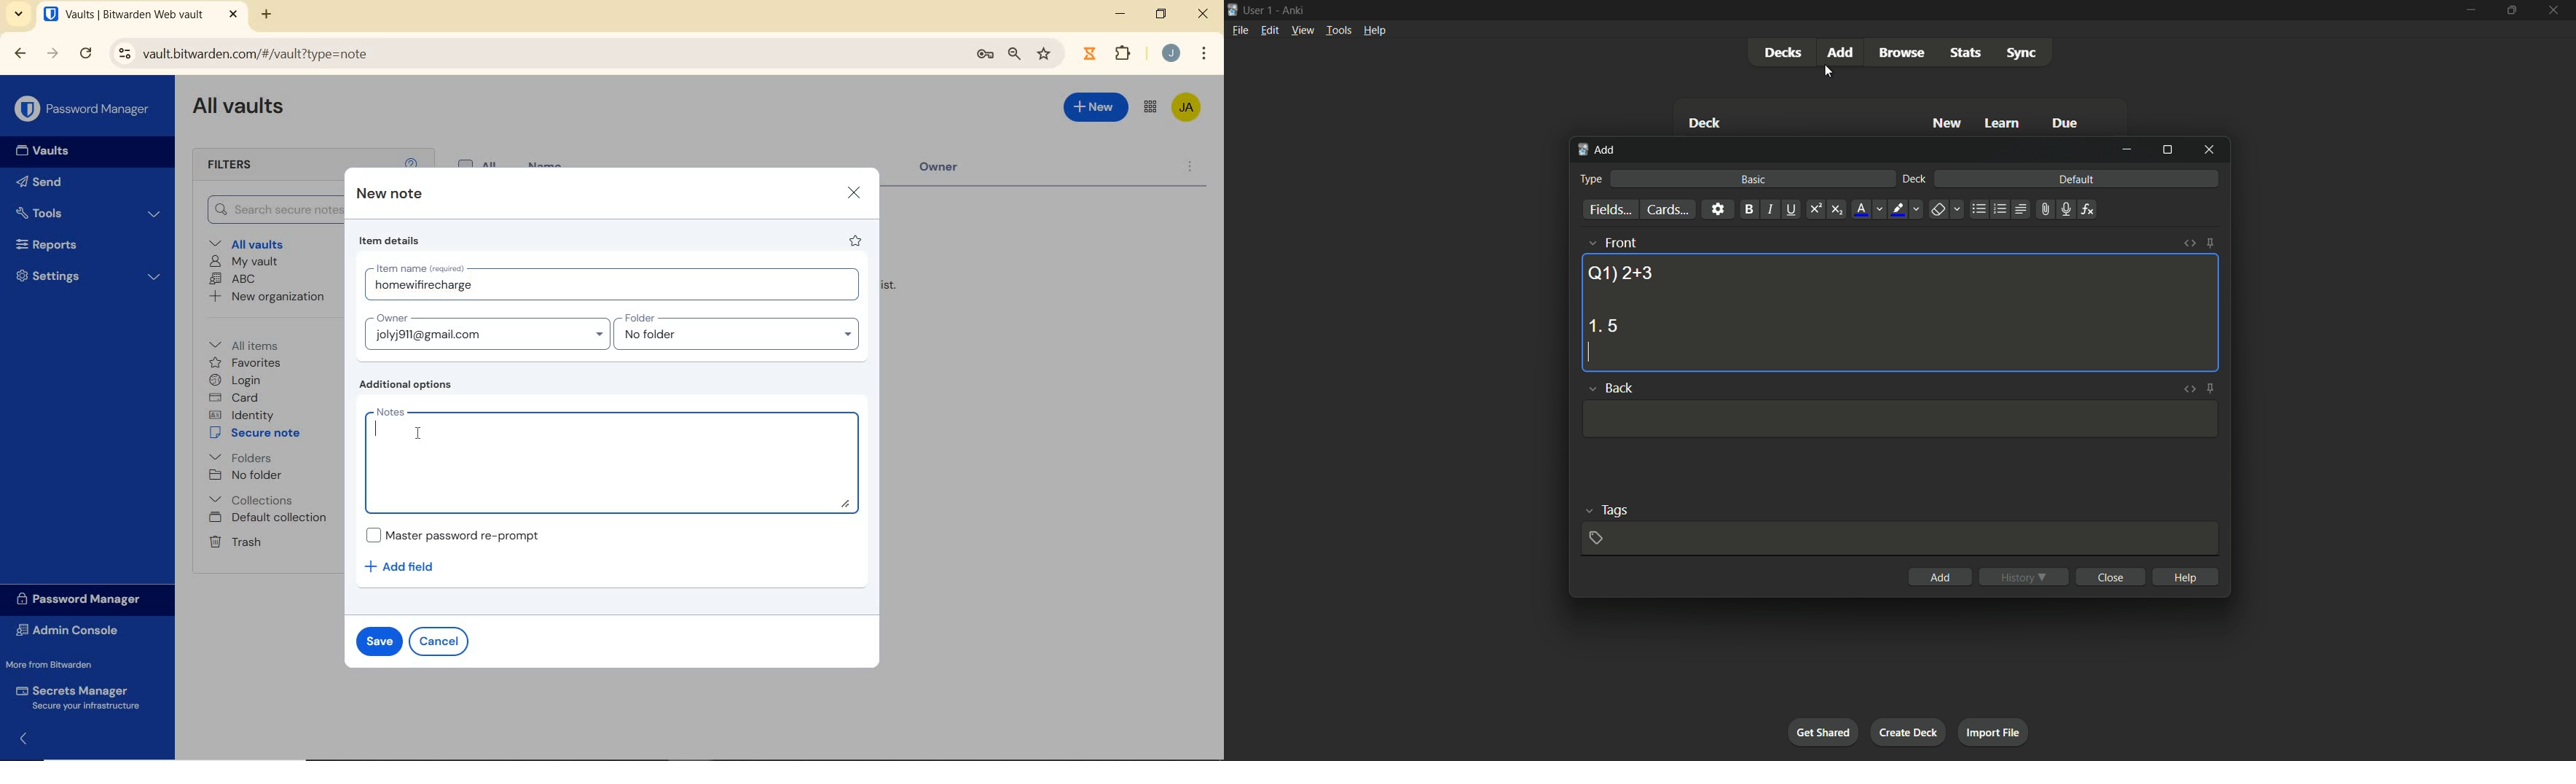 The image size is (2576, 784). What do you see at coordinates (1293, 8) in the screenshot?
I see `app name` at bounding box center [1293, 8].